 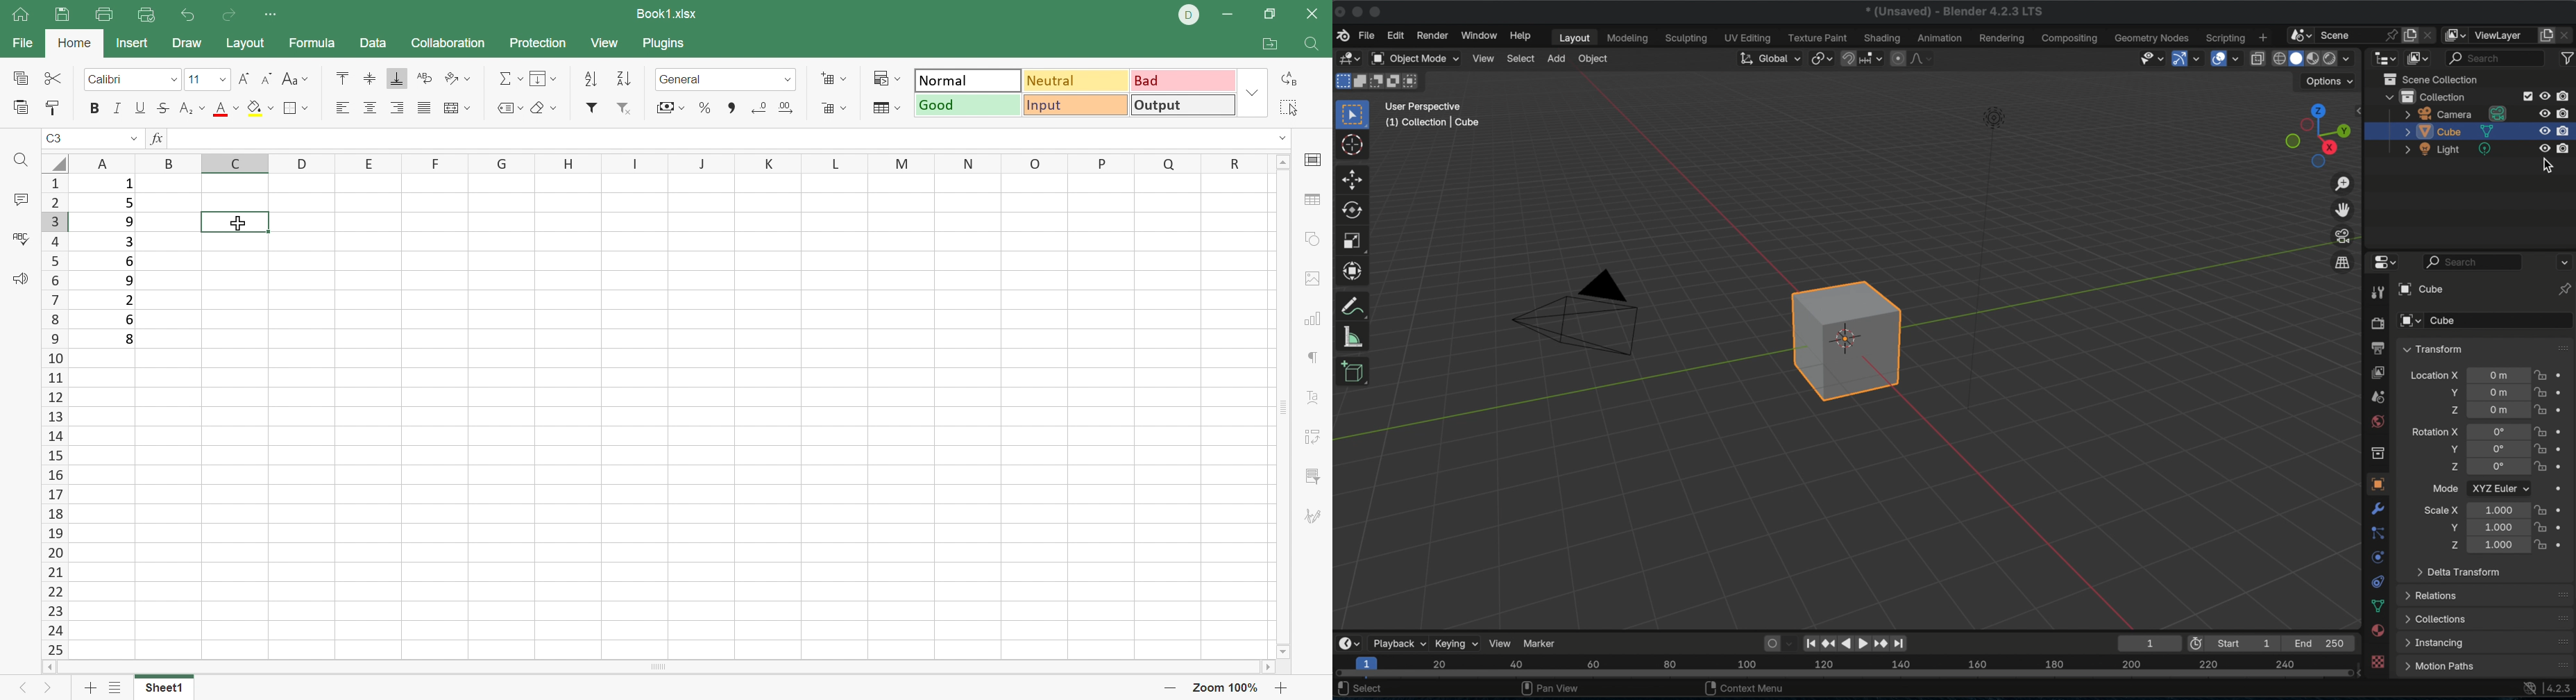 I want to click on Scroll bar, so click(x=1283, y=408).